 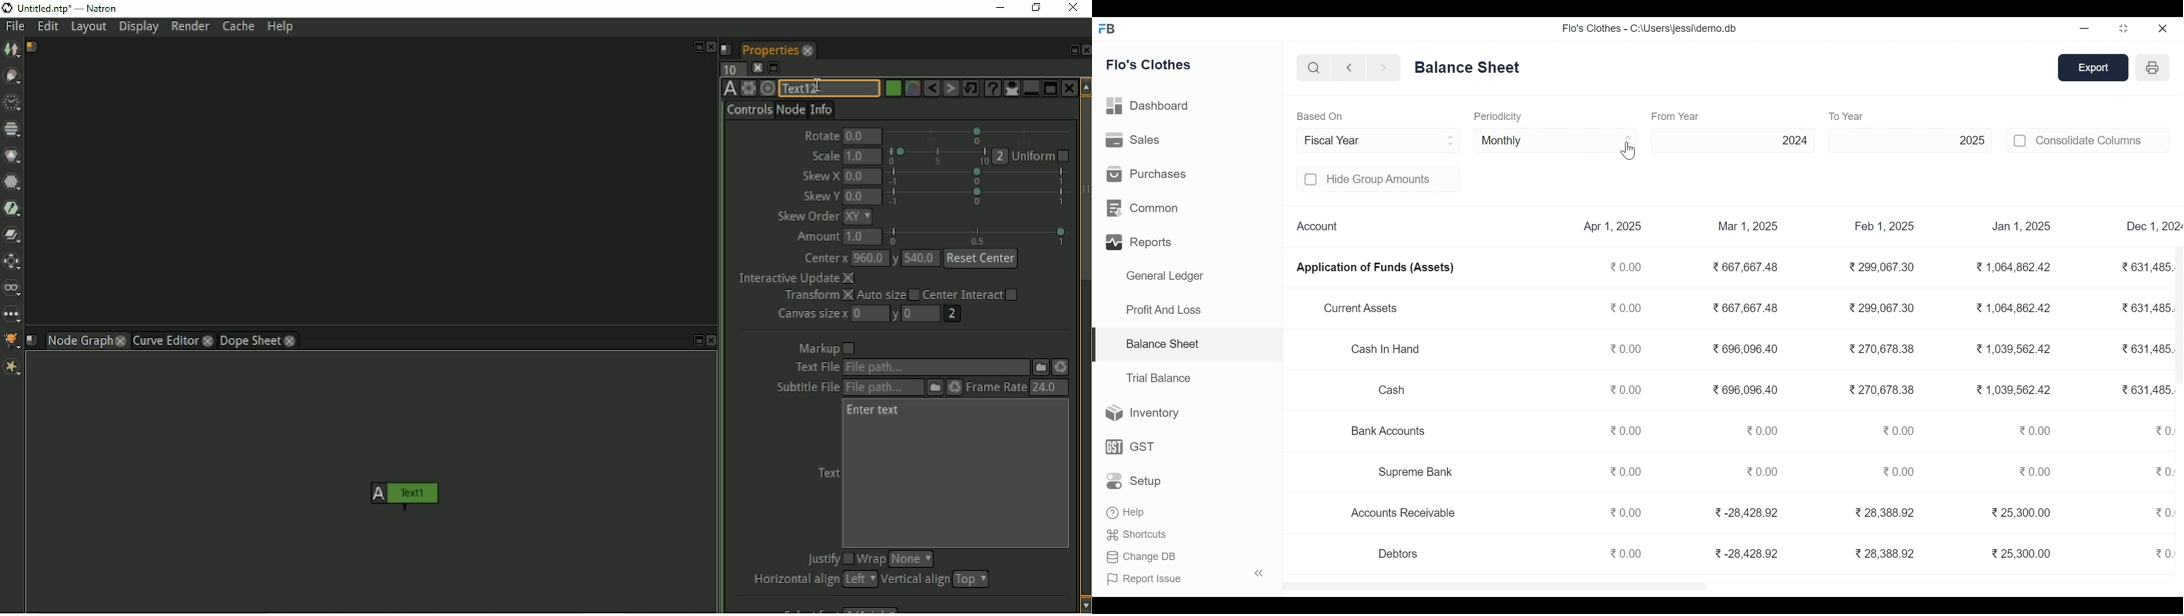 What do you see at coordinates (869, 257) in the screenshot?
I see `960` at bounding box center [869, 257].